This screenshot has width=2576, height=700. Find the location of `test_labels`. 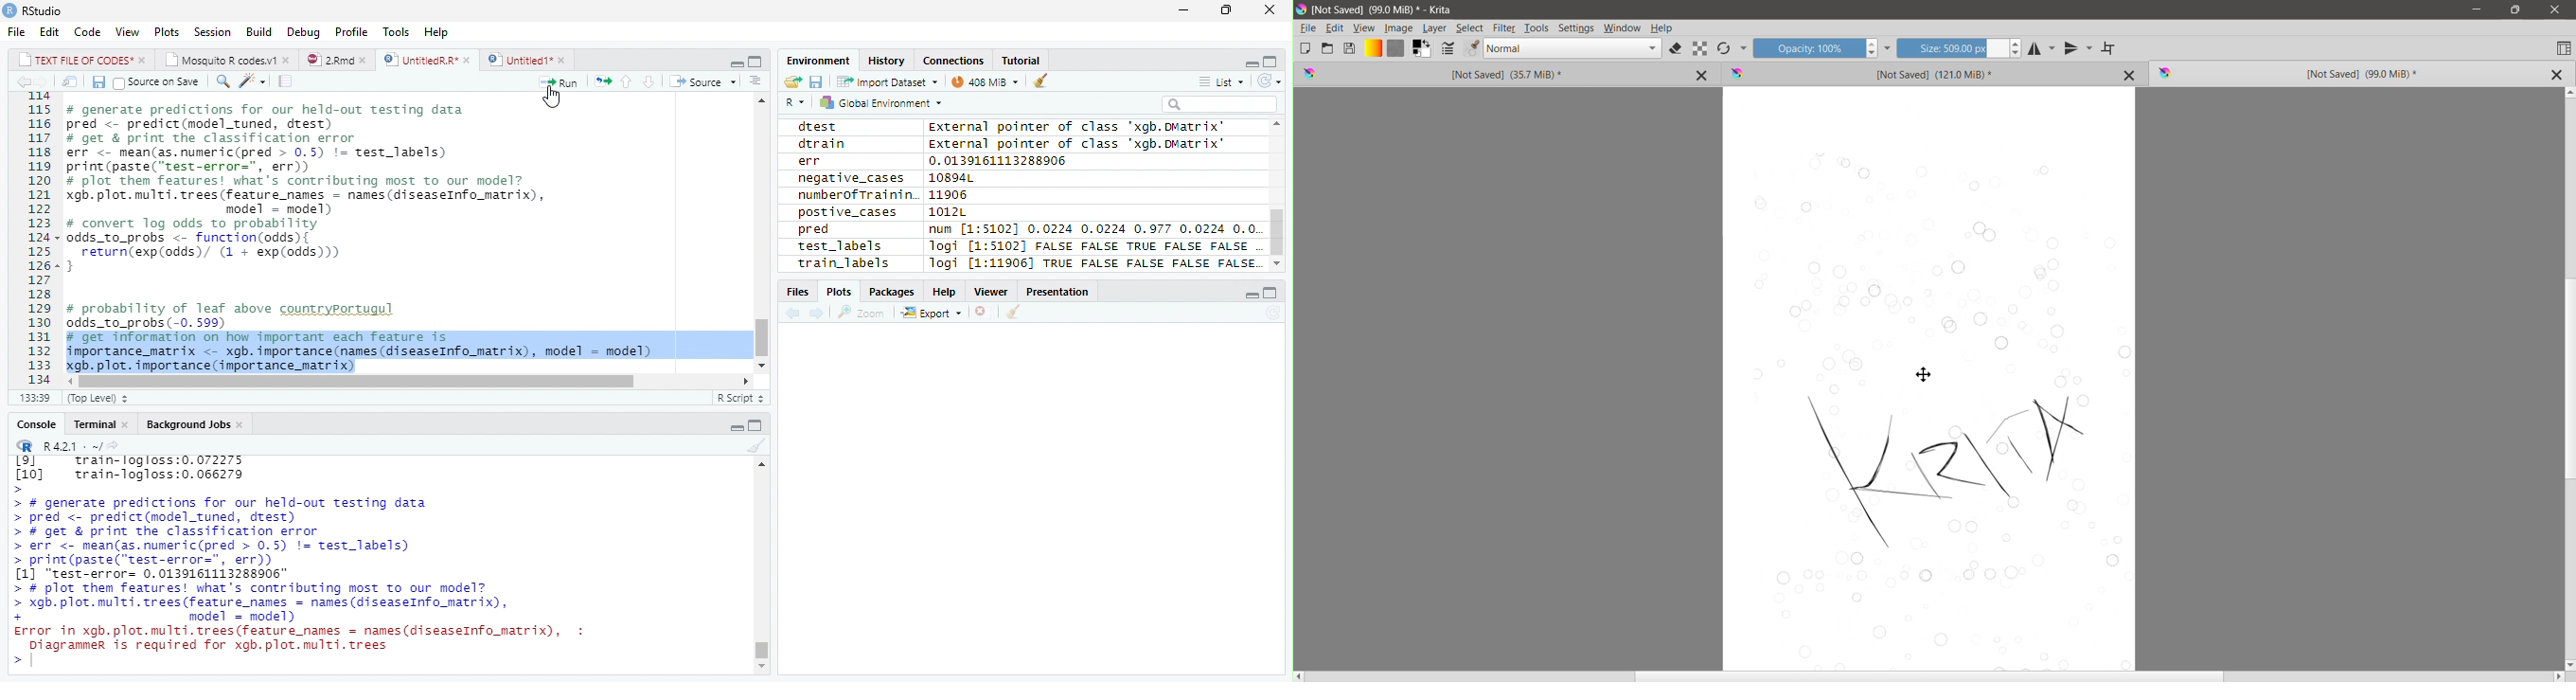

test_labels is located at coordinates (839, 246).